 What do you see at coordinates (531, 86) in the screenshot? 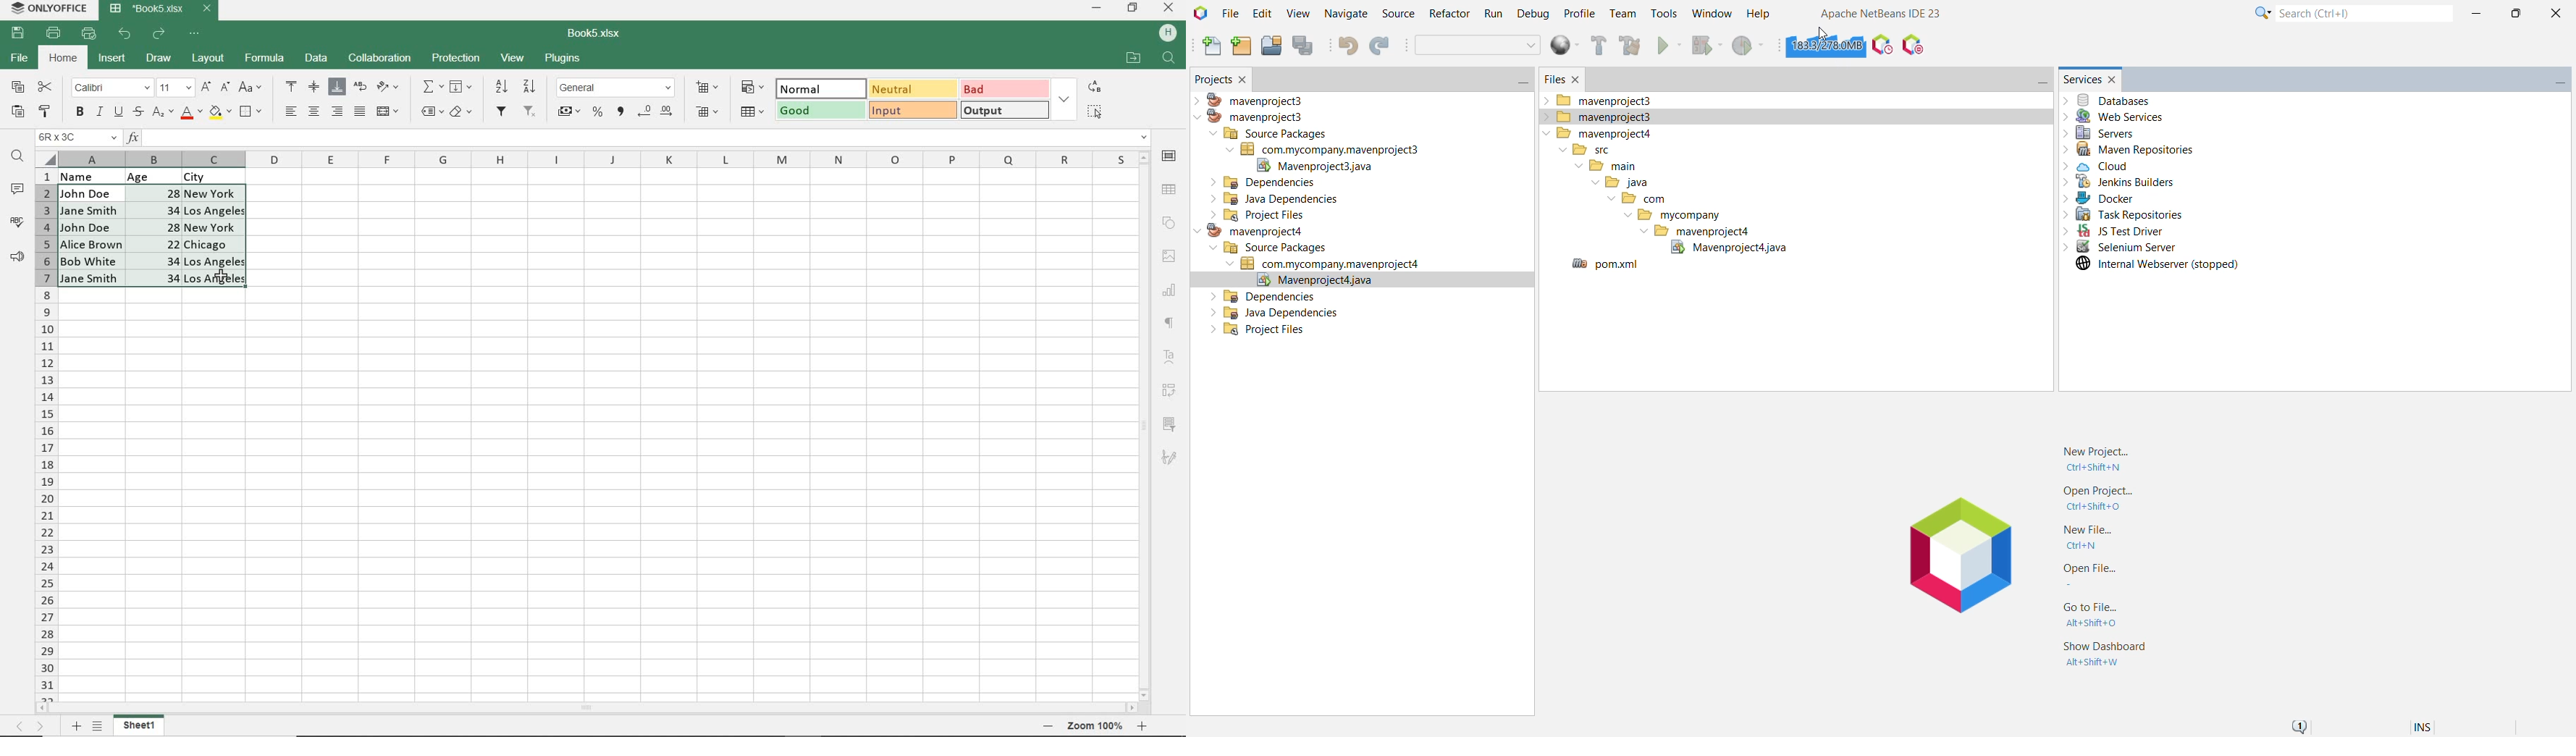
I see `SORT DESCENDING` at bounding box center [531, 86].